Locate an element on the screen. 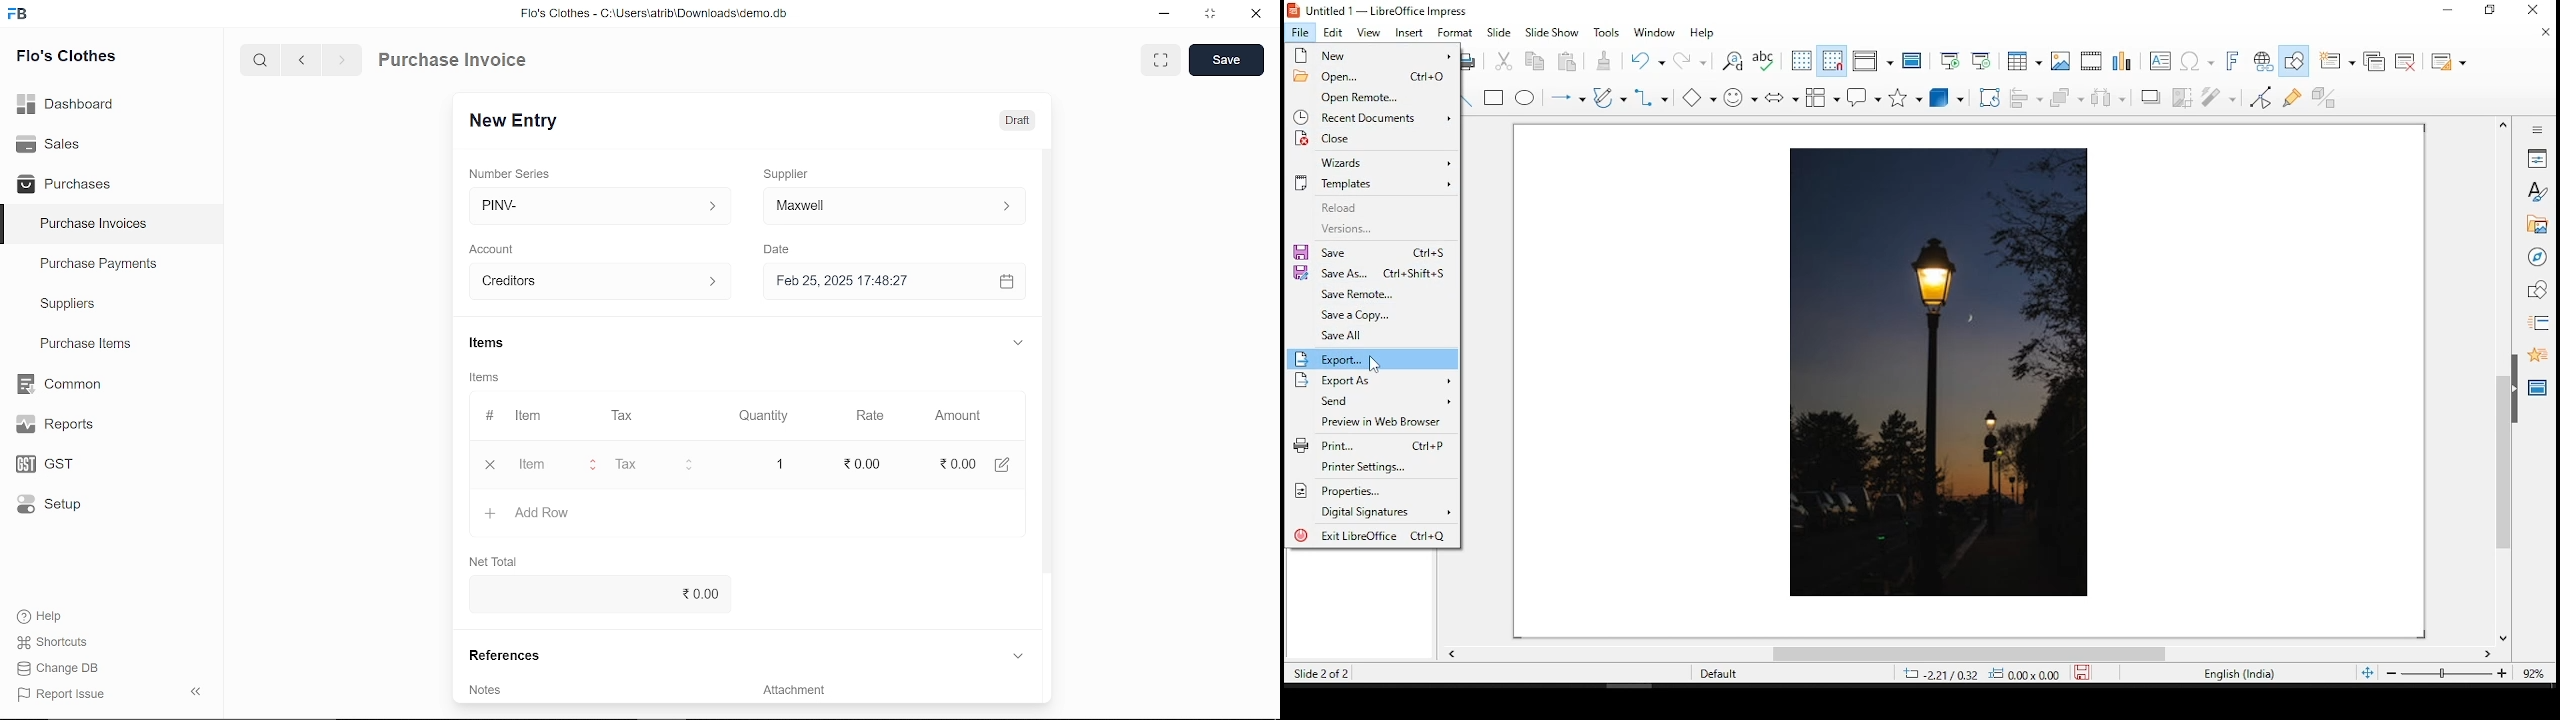 This screenshot has width=2576, height=728. GST is located at coordinates (38, 465).